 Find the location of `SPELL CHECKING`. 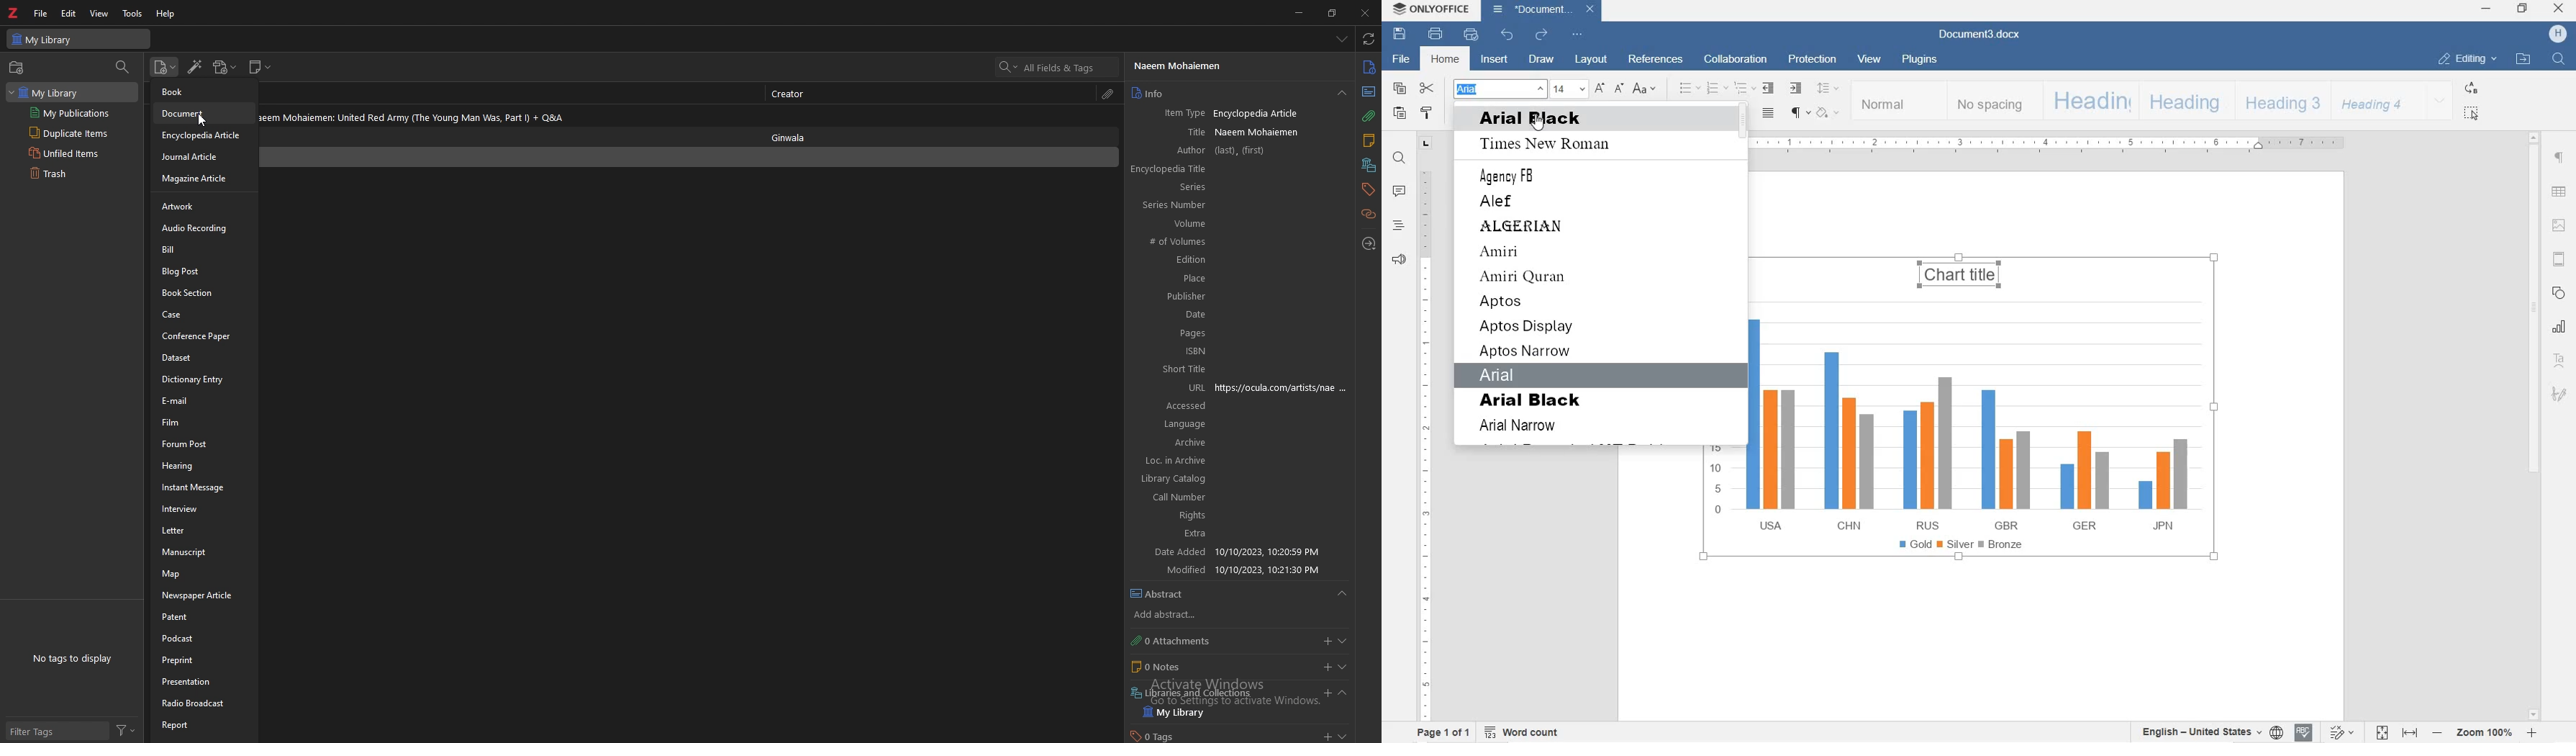

SPELL CHECKING is located at coordinates (2305, 733).